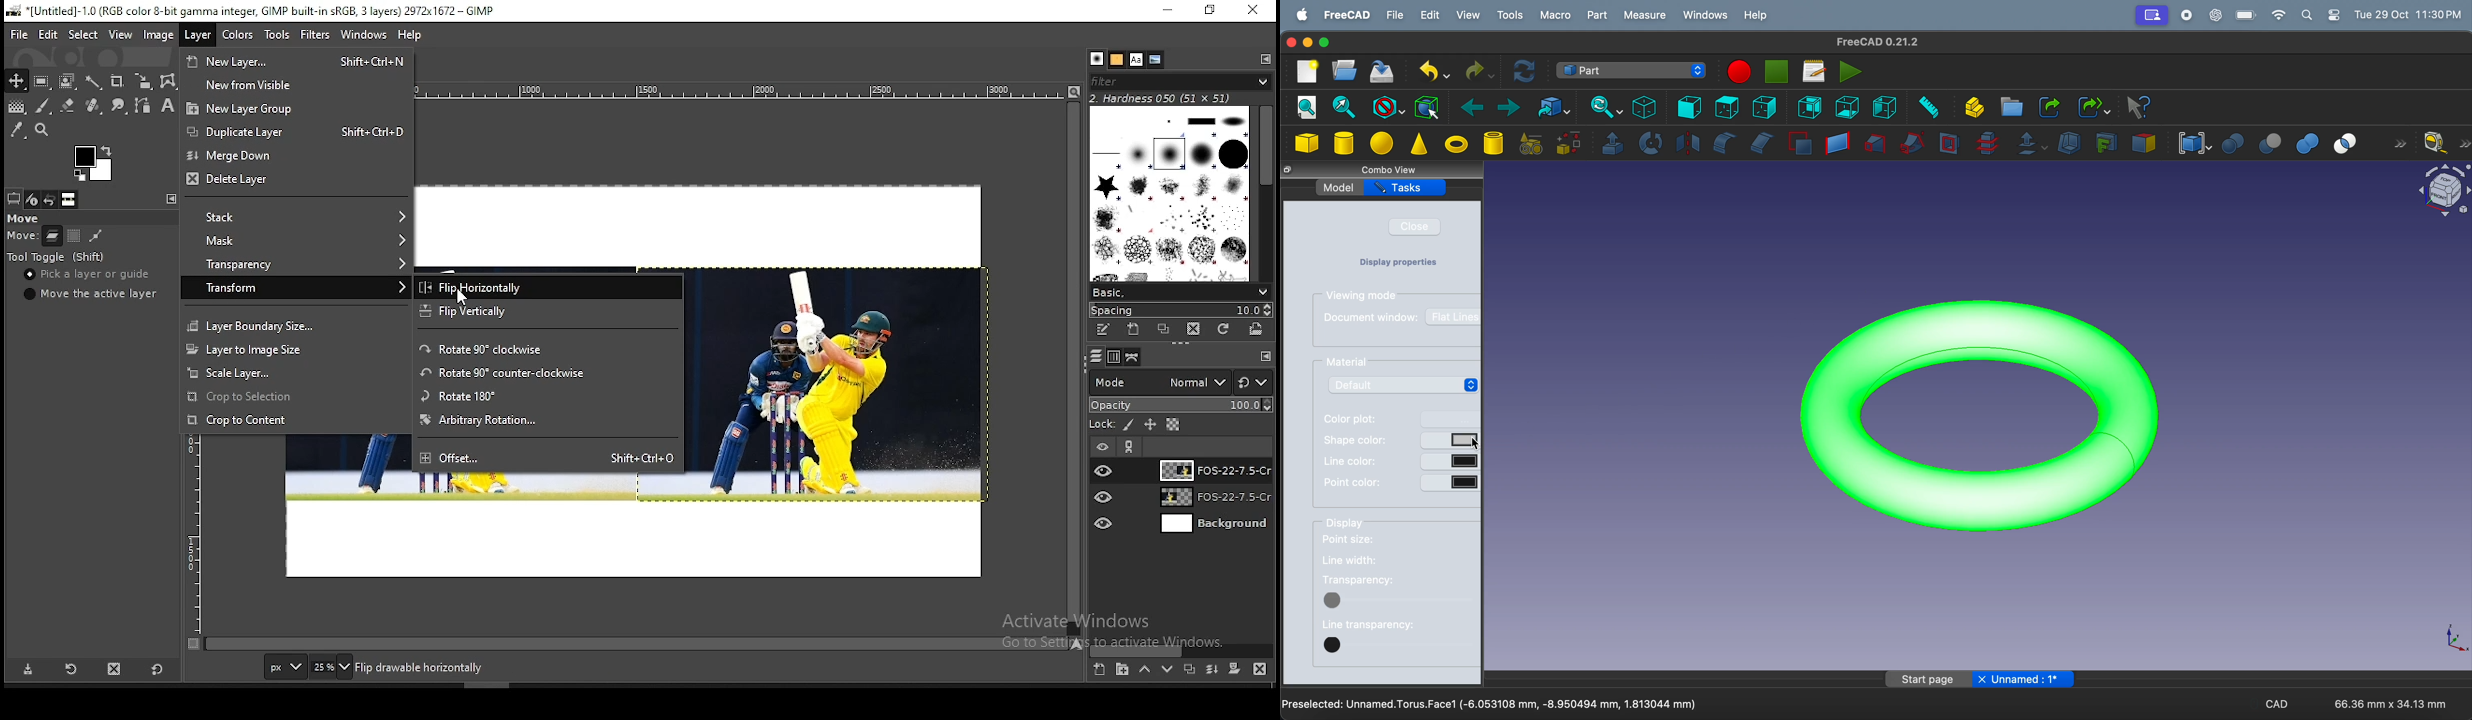  I want to click on offset, so click(2030, 143).